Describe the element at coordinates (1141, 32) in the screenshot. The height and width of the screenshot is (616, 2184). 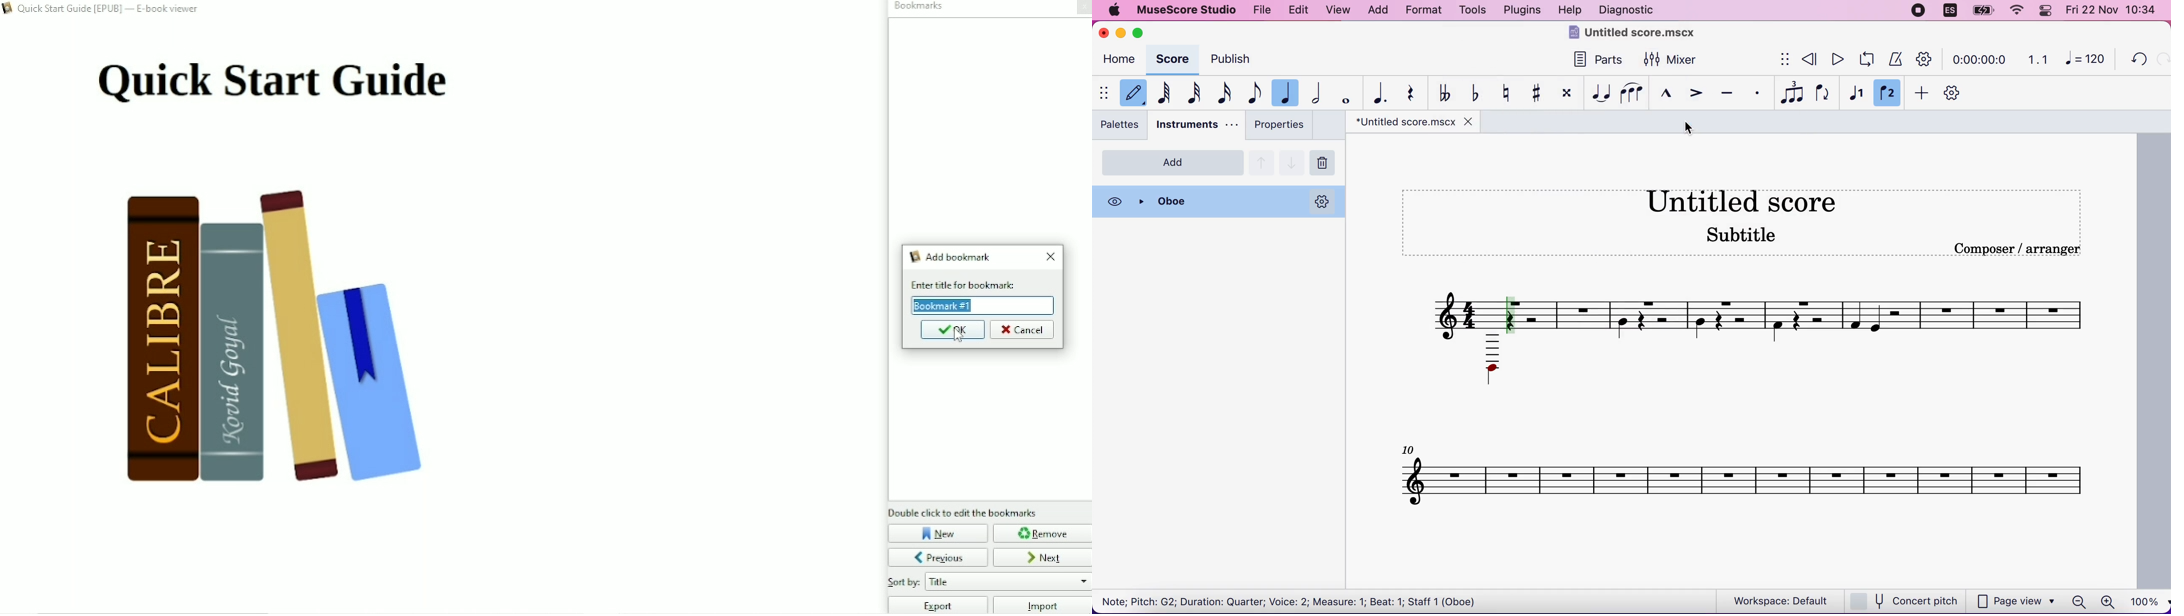
I see `maximize` at that location.